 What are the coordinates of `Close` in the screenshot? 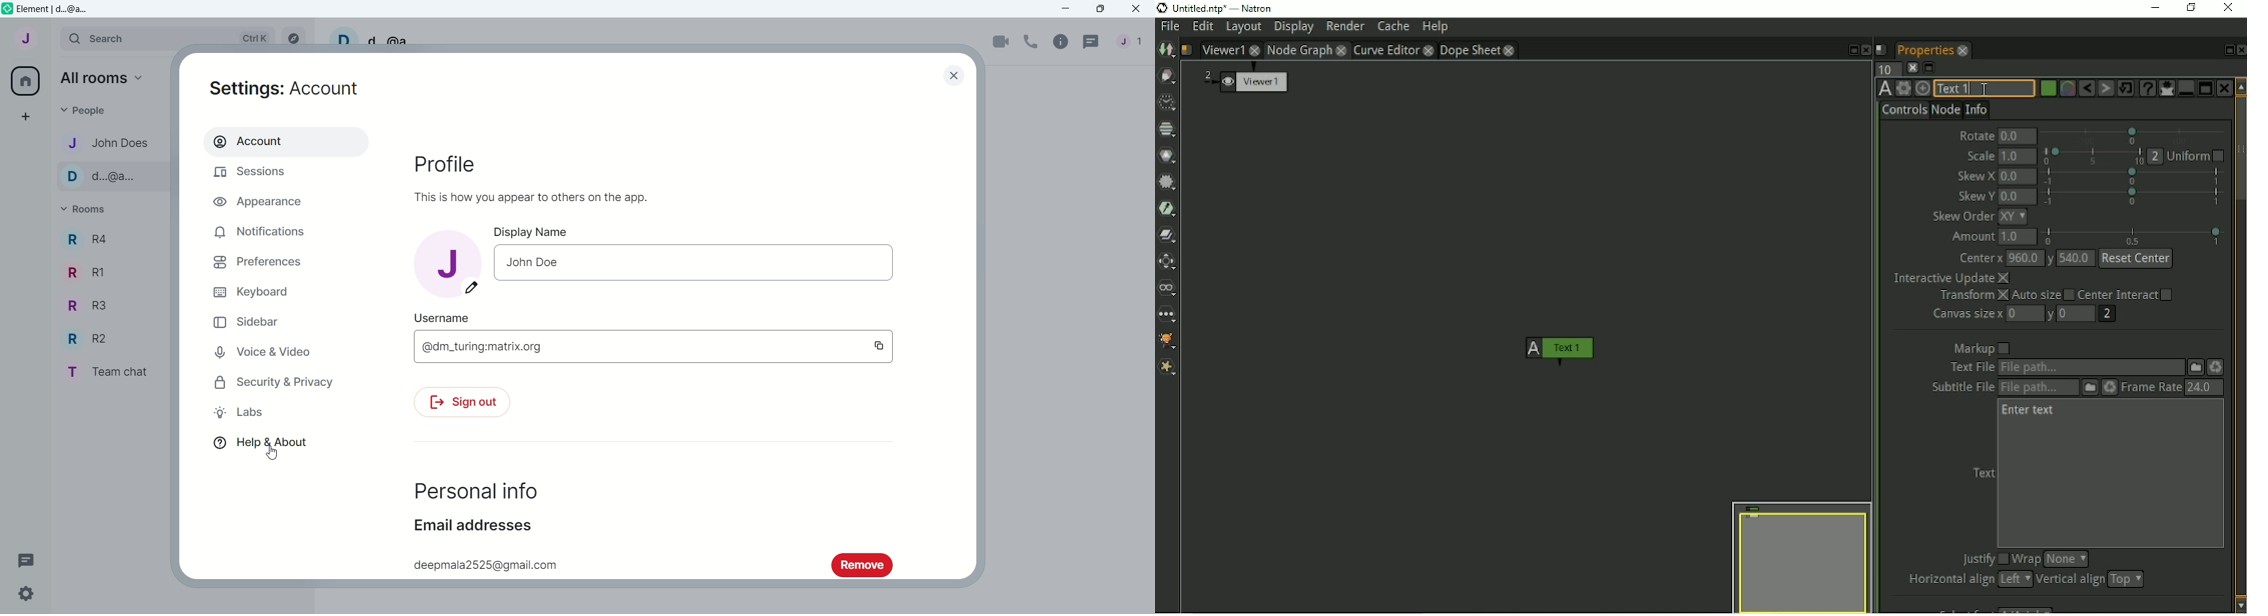 It's located at (1138, 10).